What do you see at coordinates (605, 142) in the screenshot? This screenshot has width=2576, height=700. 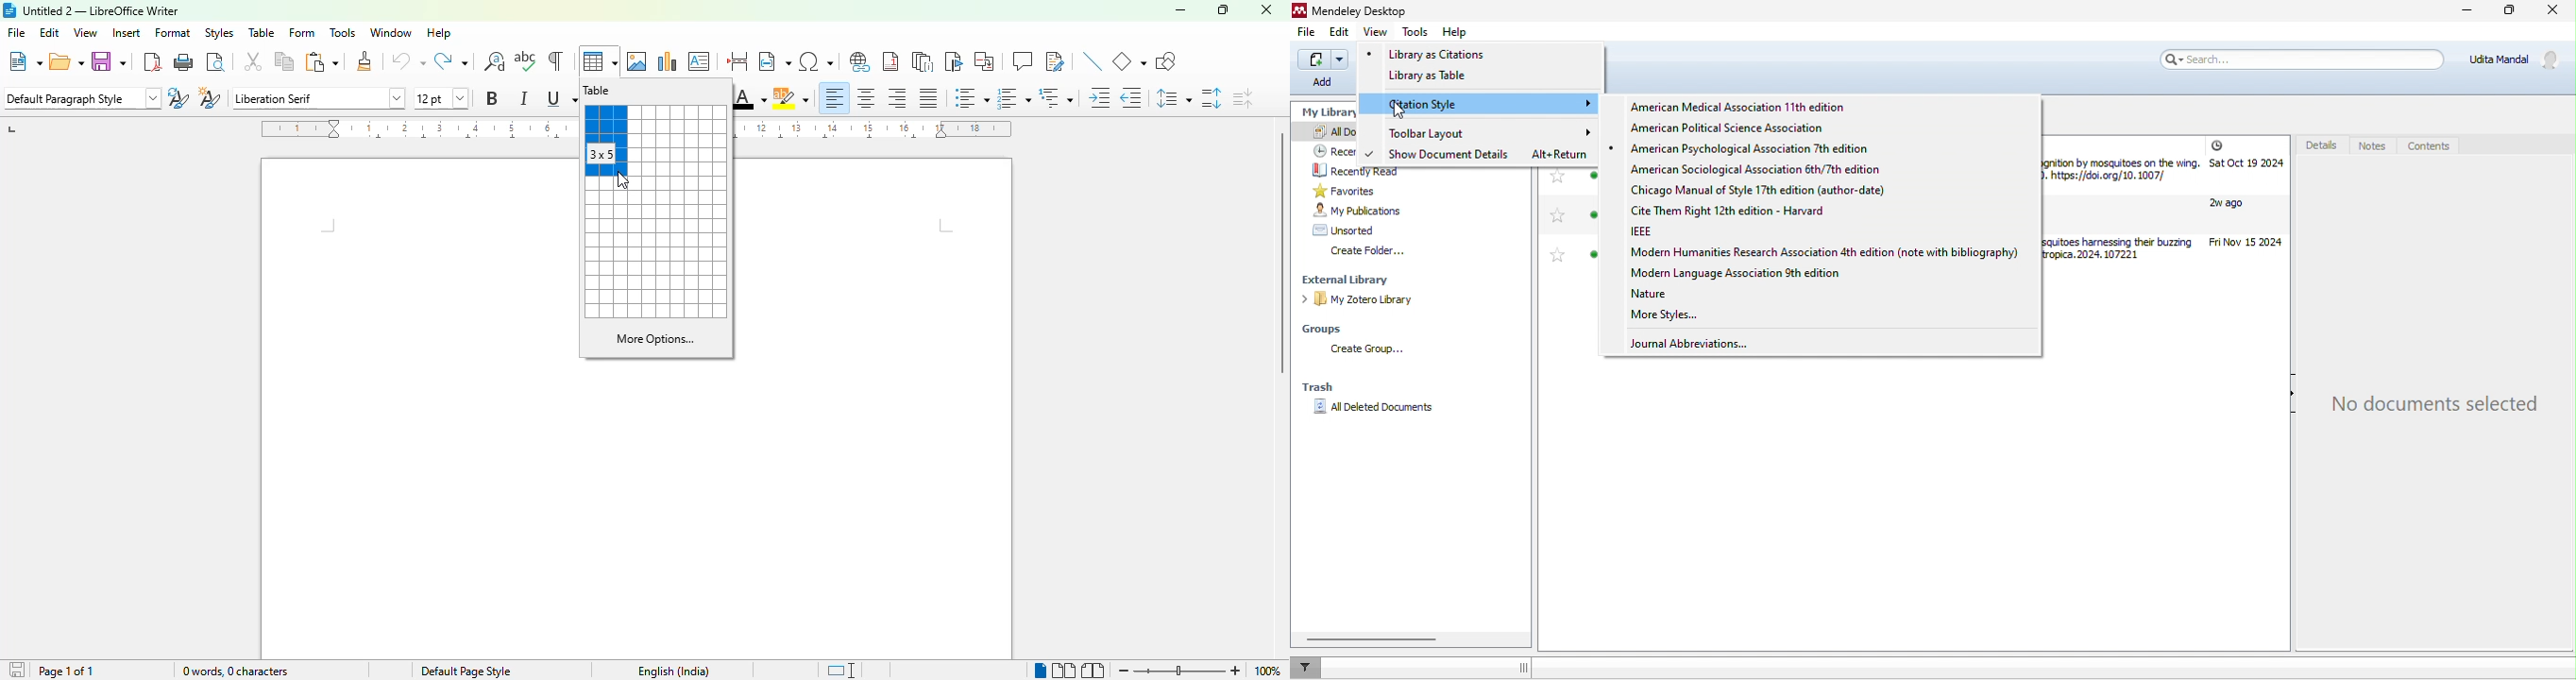 I see `5 rows, 3 columns preview` at bounding box center [605, 142].